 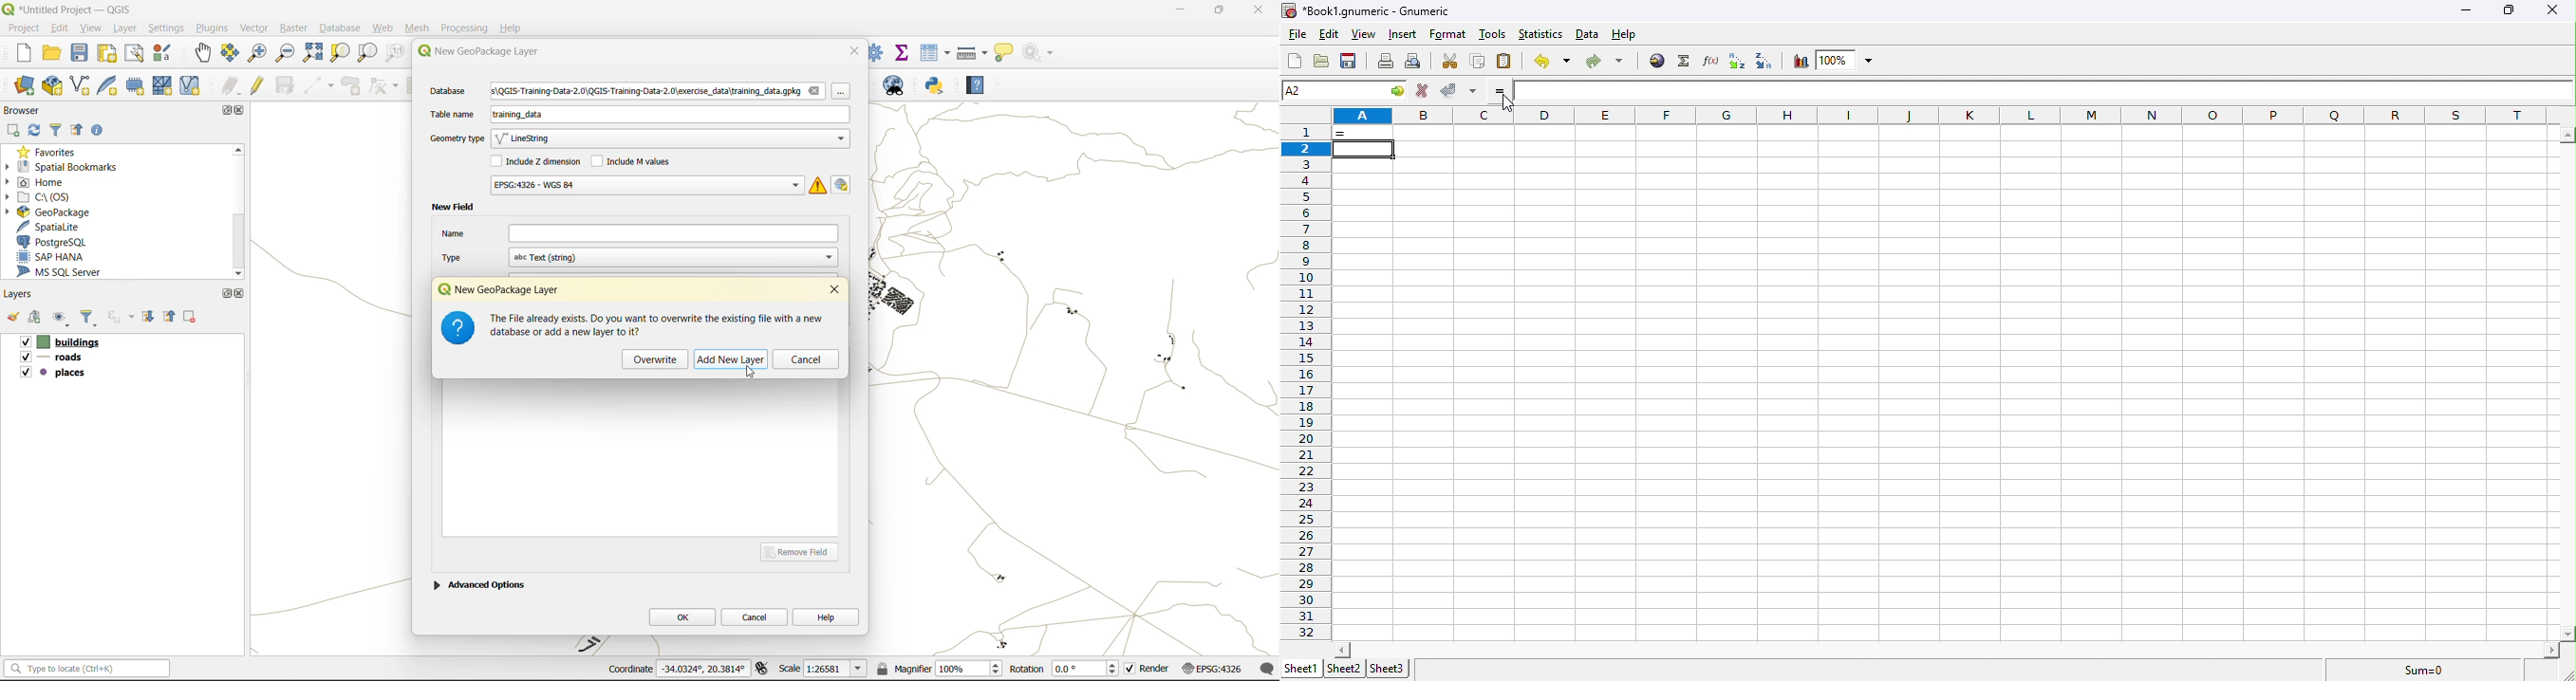 I want to click on Cells, so click(x=1937, y=384).